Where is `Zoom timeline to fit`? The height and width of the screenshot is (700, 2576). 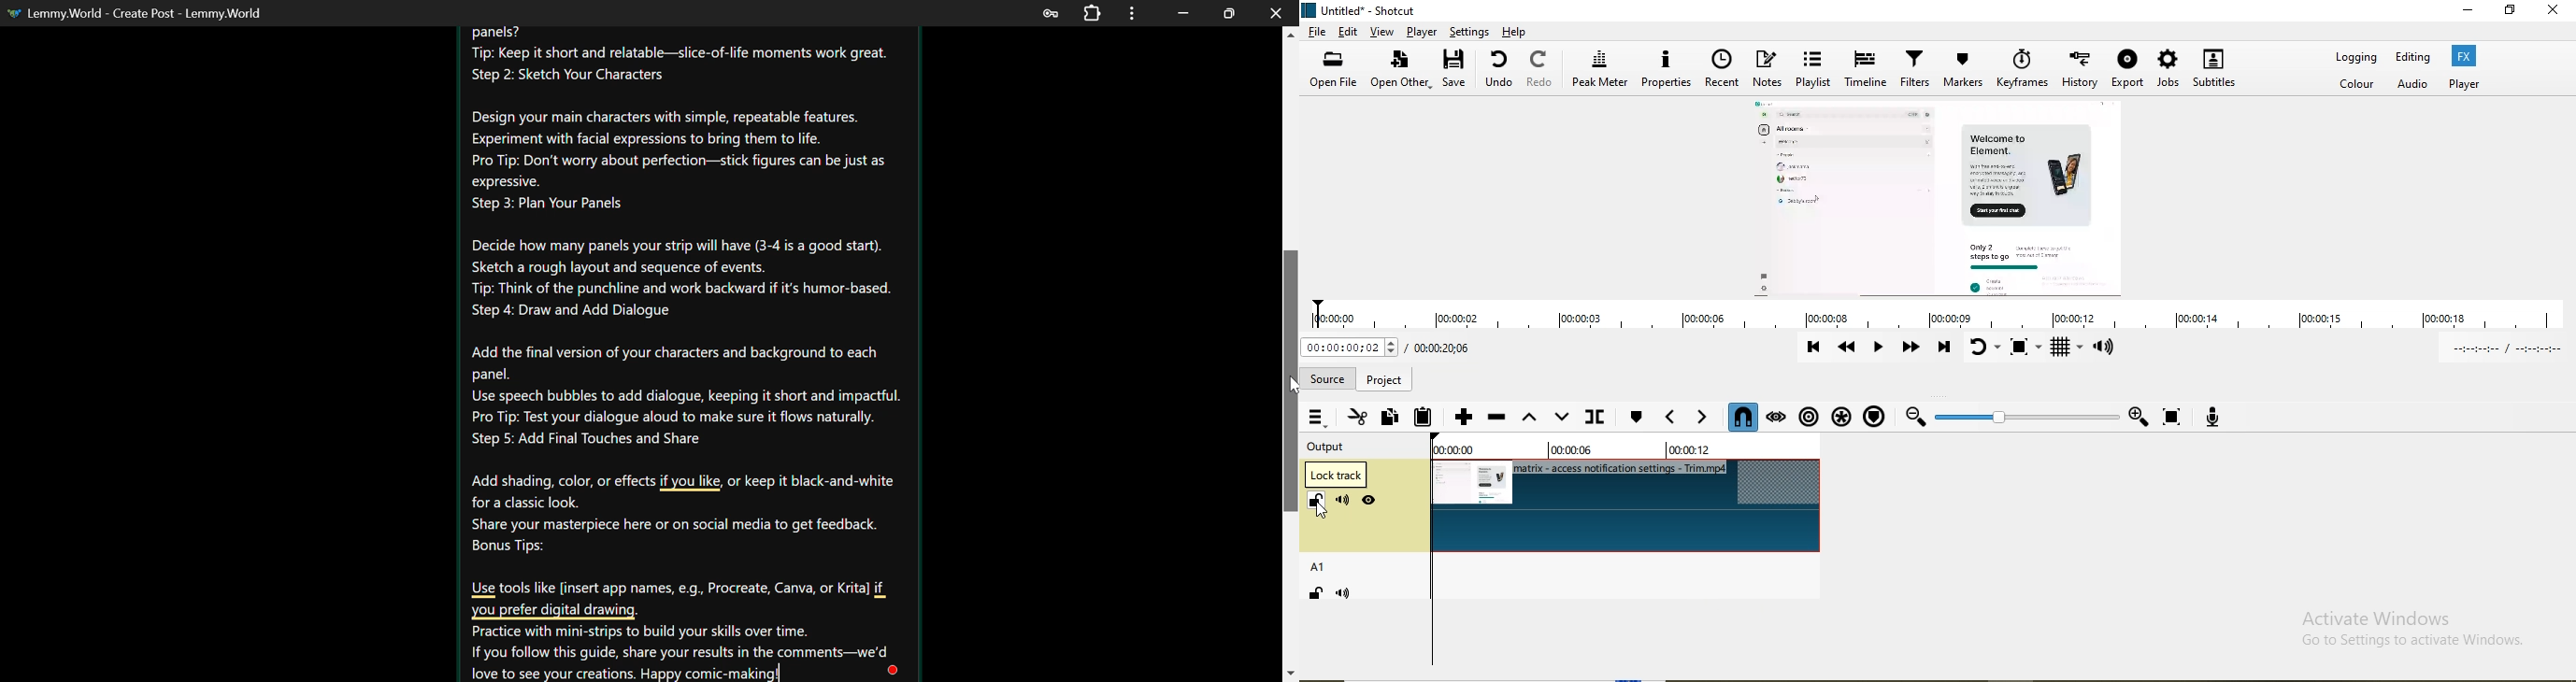
Zoom timeline to fit is located at coordinates (2174, 418).